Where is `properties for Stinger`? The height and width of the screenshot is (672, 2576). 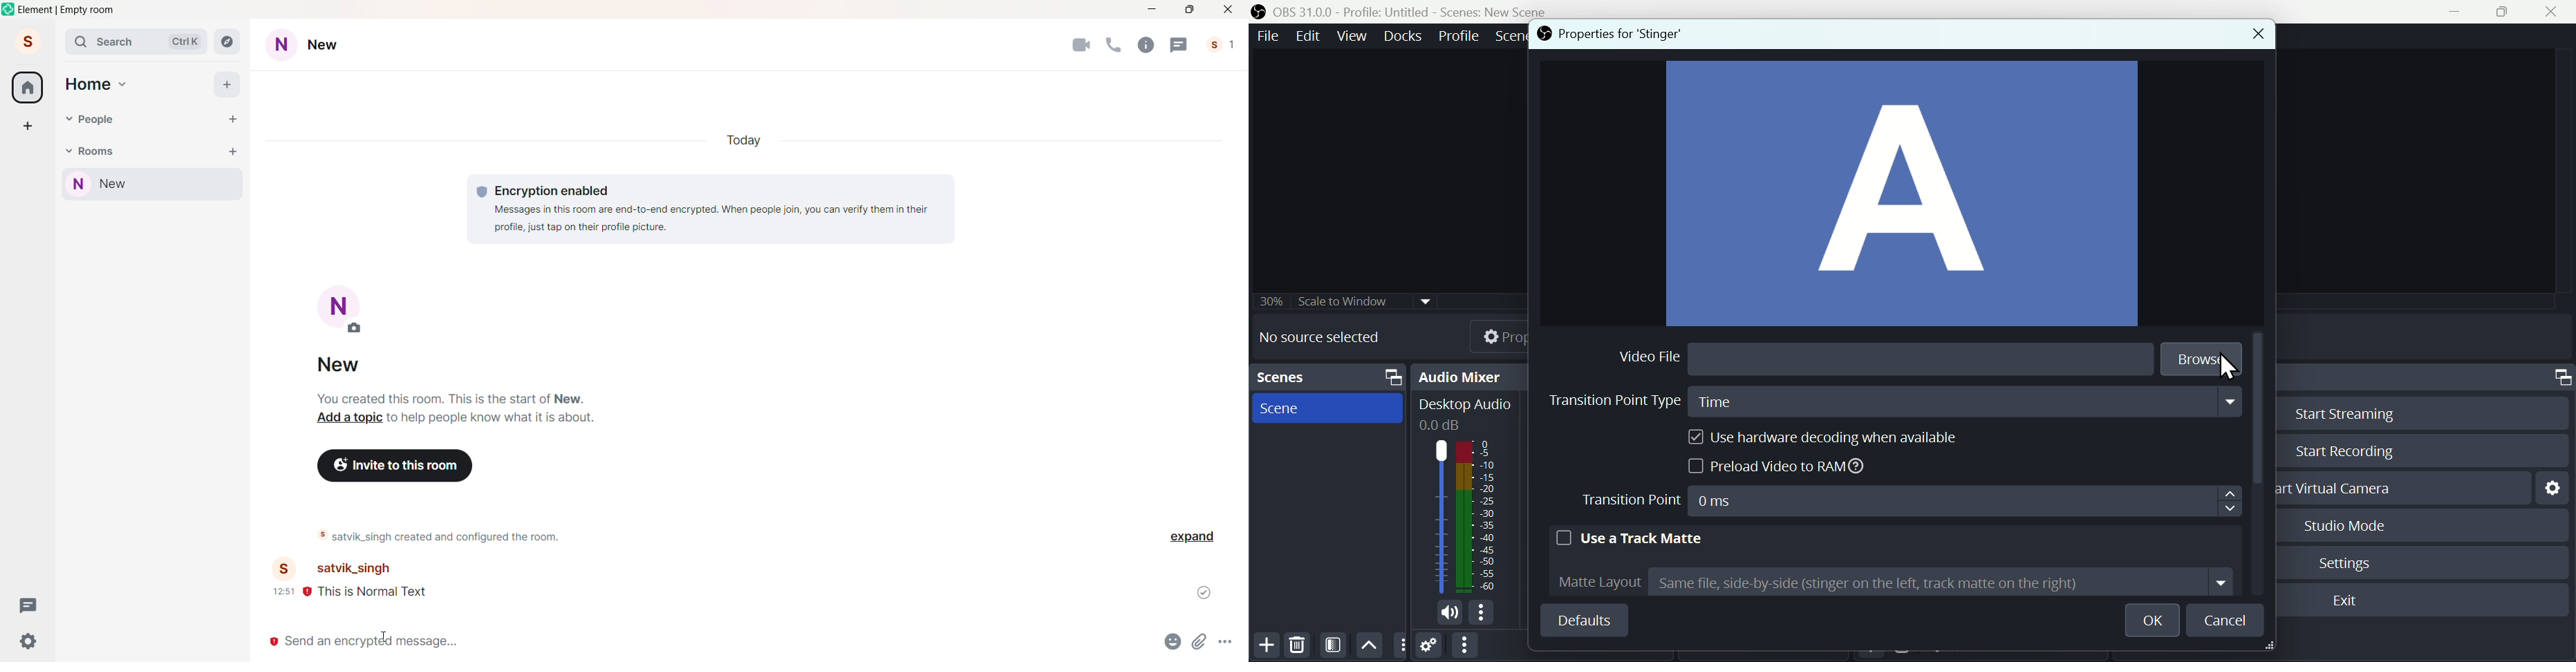 properties for Stinger is located at coordinates (1607, 35).